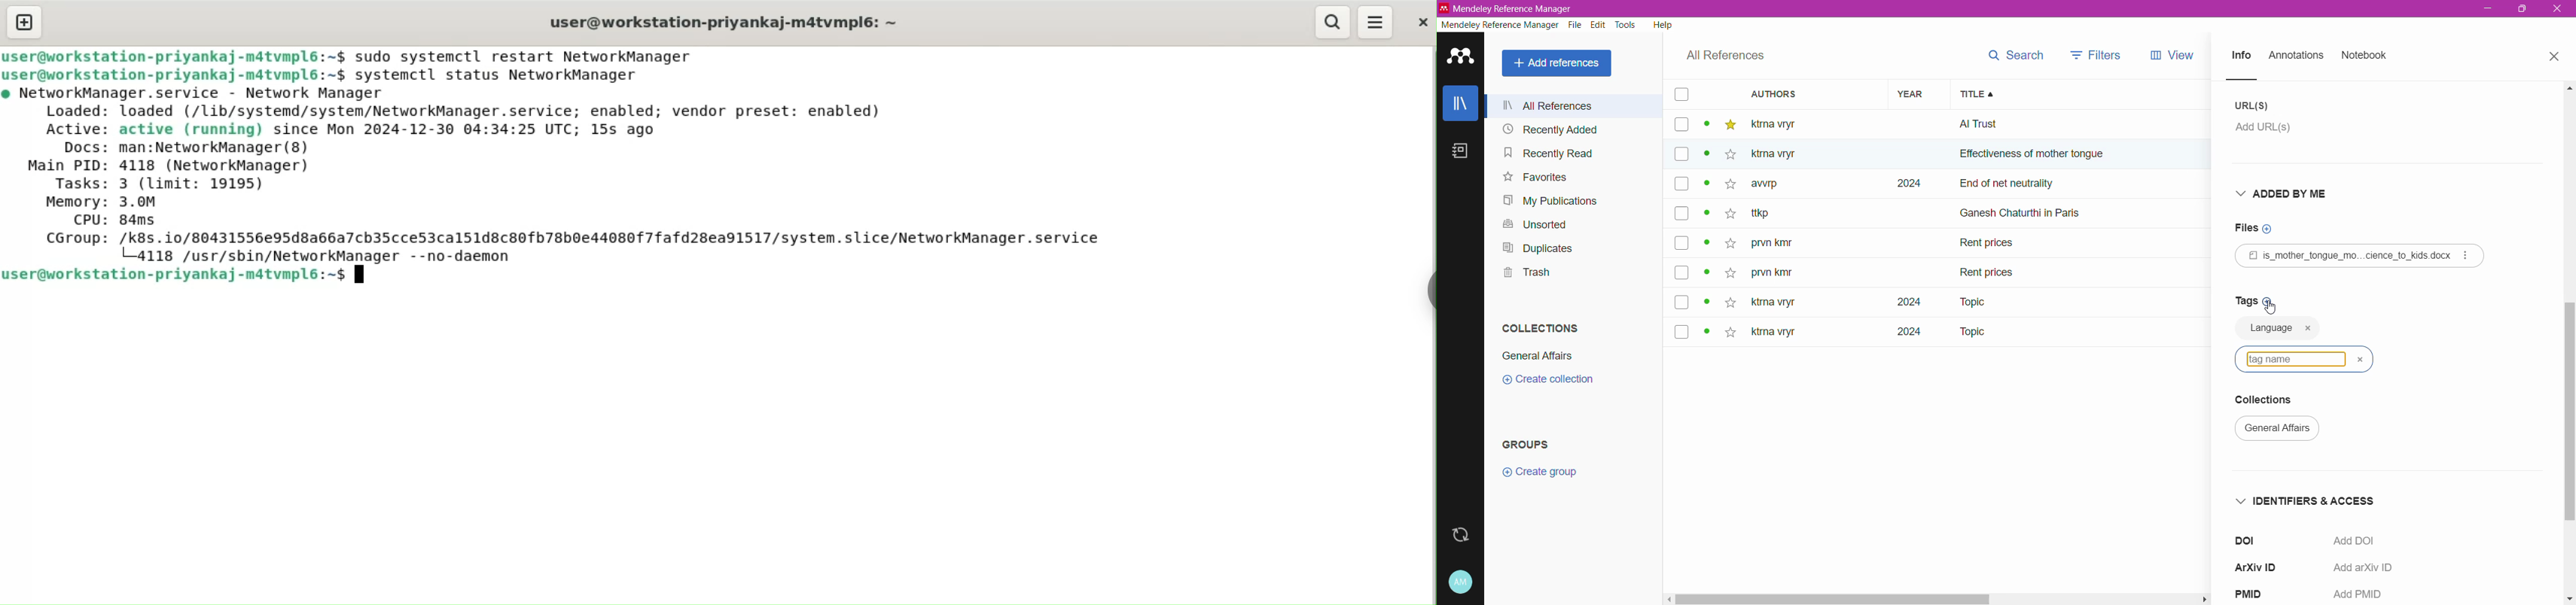 This screenshot has width=2576, height=616. Describe the element at coordinates (1682, 330) in the screenshot. I see `box` at that location.